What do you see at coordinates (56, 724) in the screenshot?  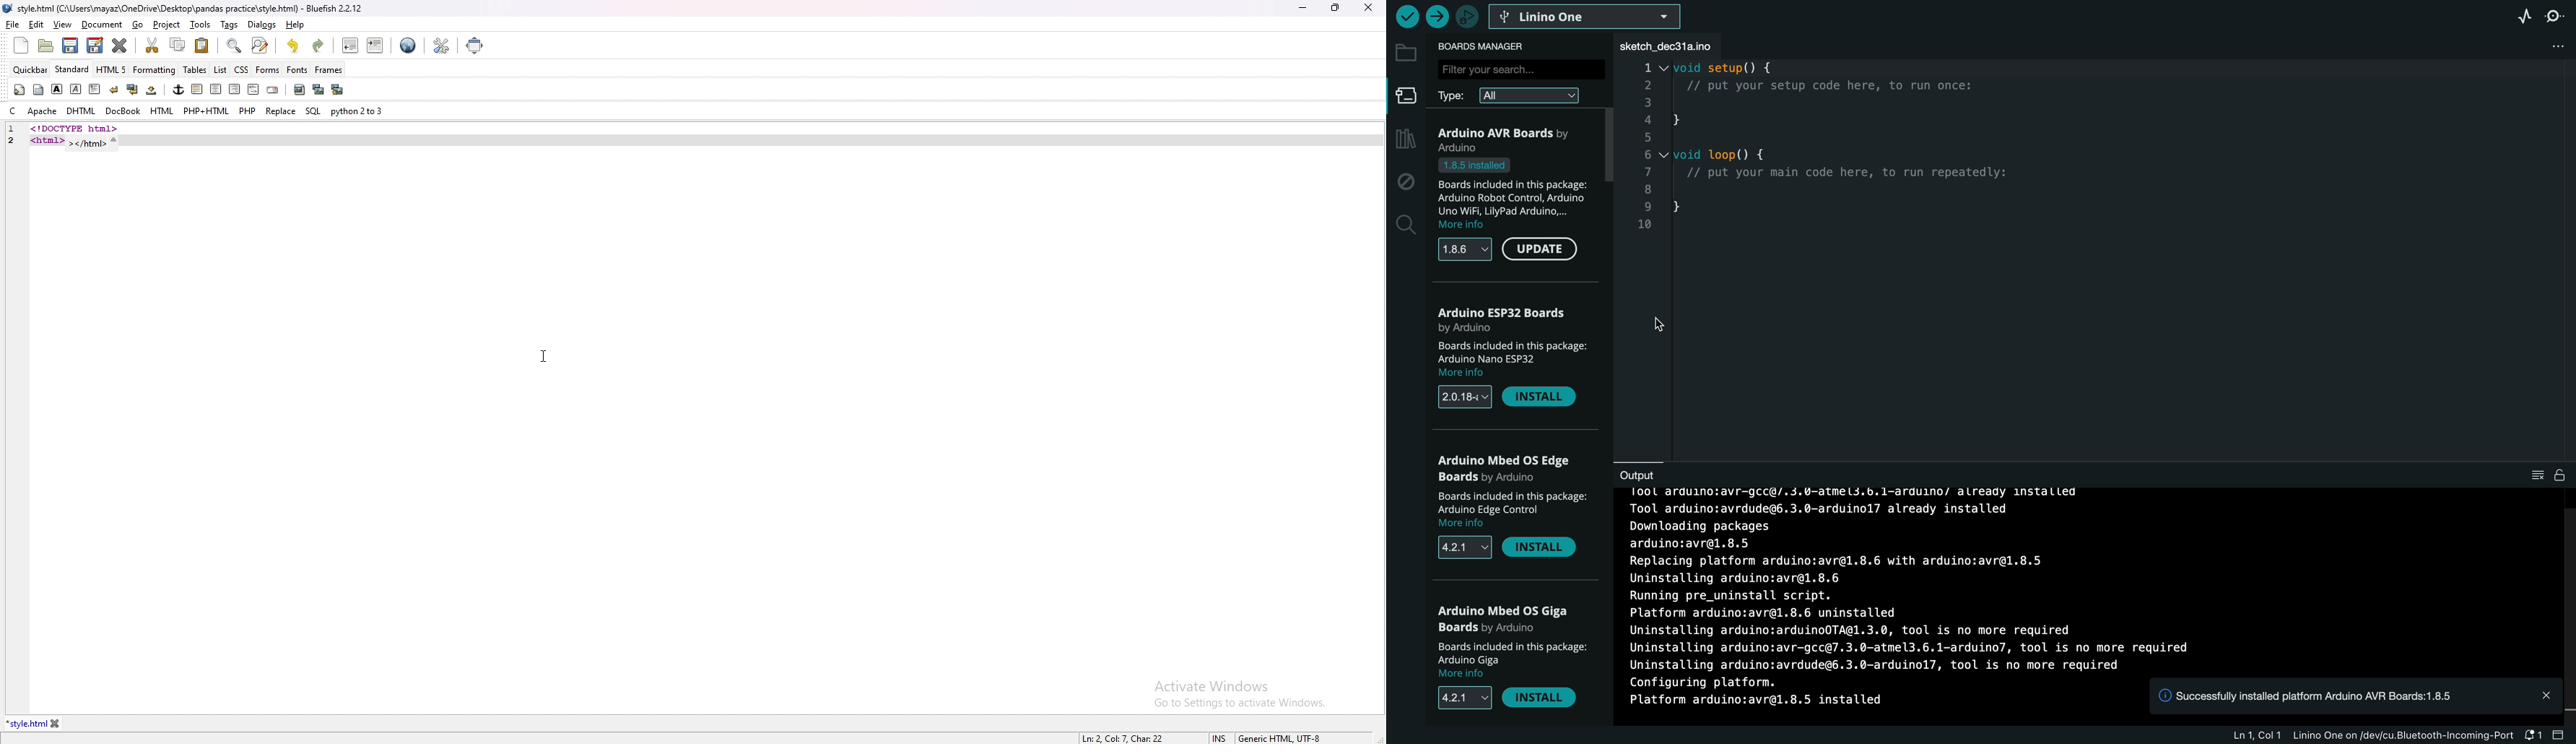 I see `close tab` at bounding box center [56, 724].